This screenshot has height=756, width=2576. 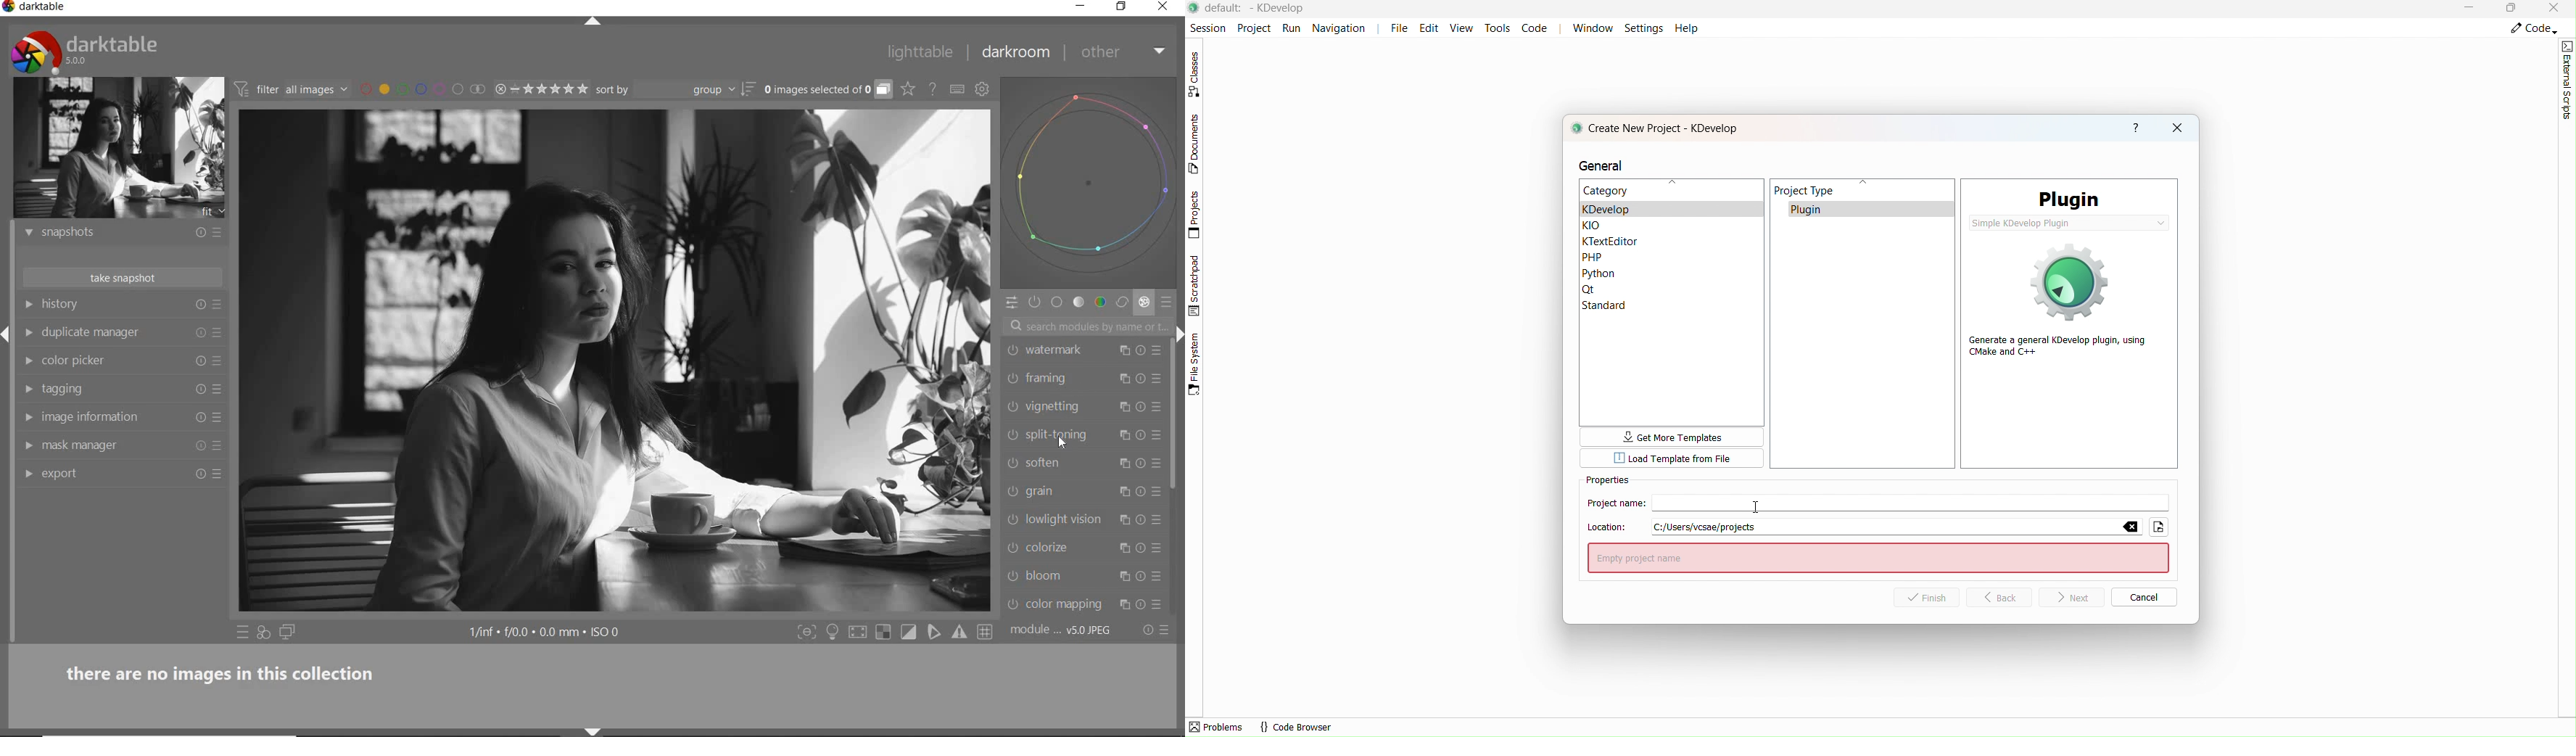 I want to click on tagging, so click(x=111, y=389).